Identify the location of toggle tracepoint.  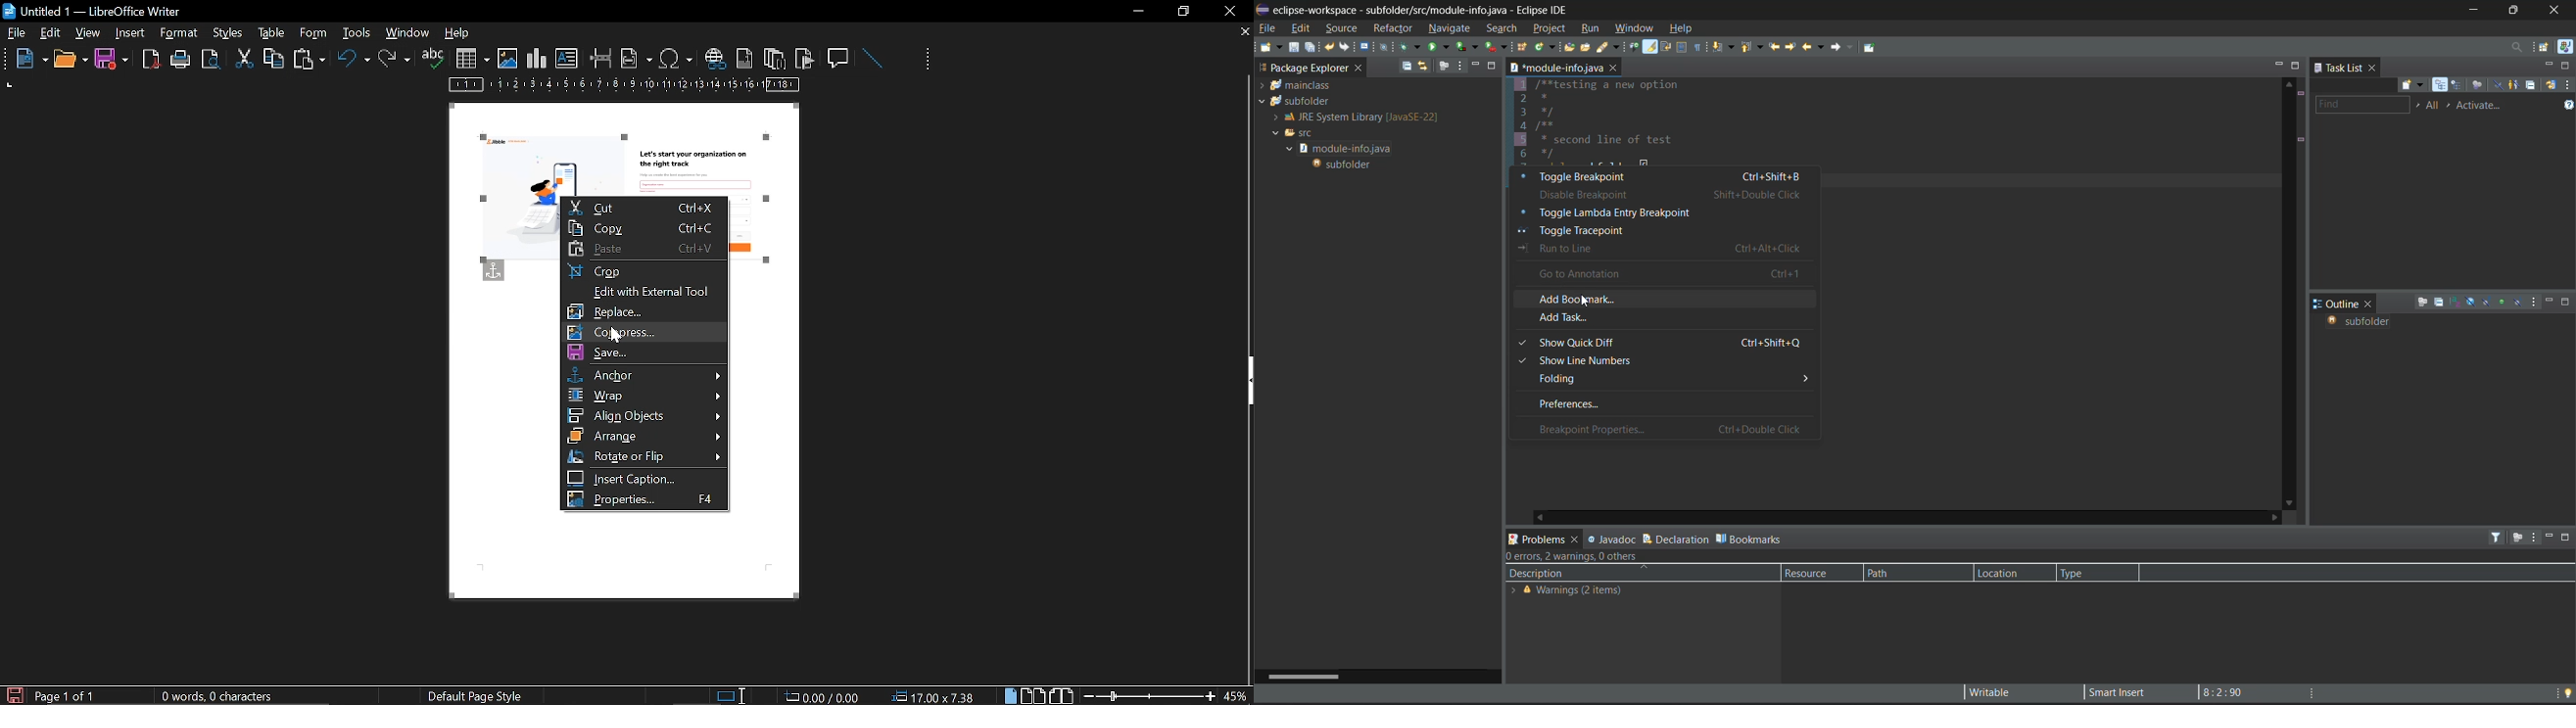
(1668, 229).